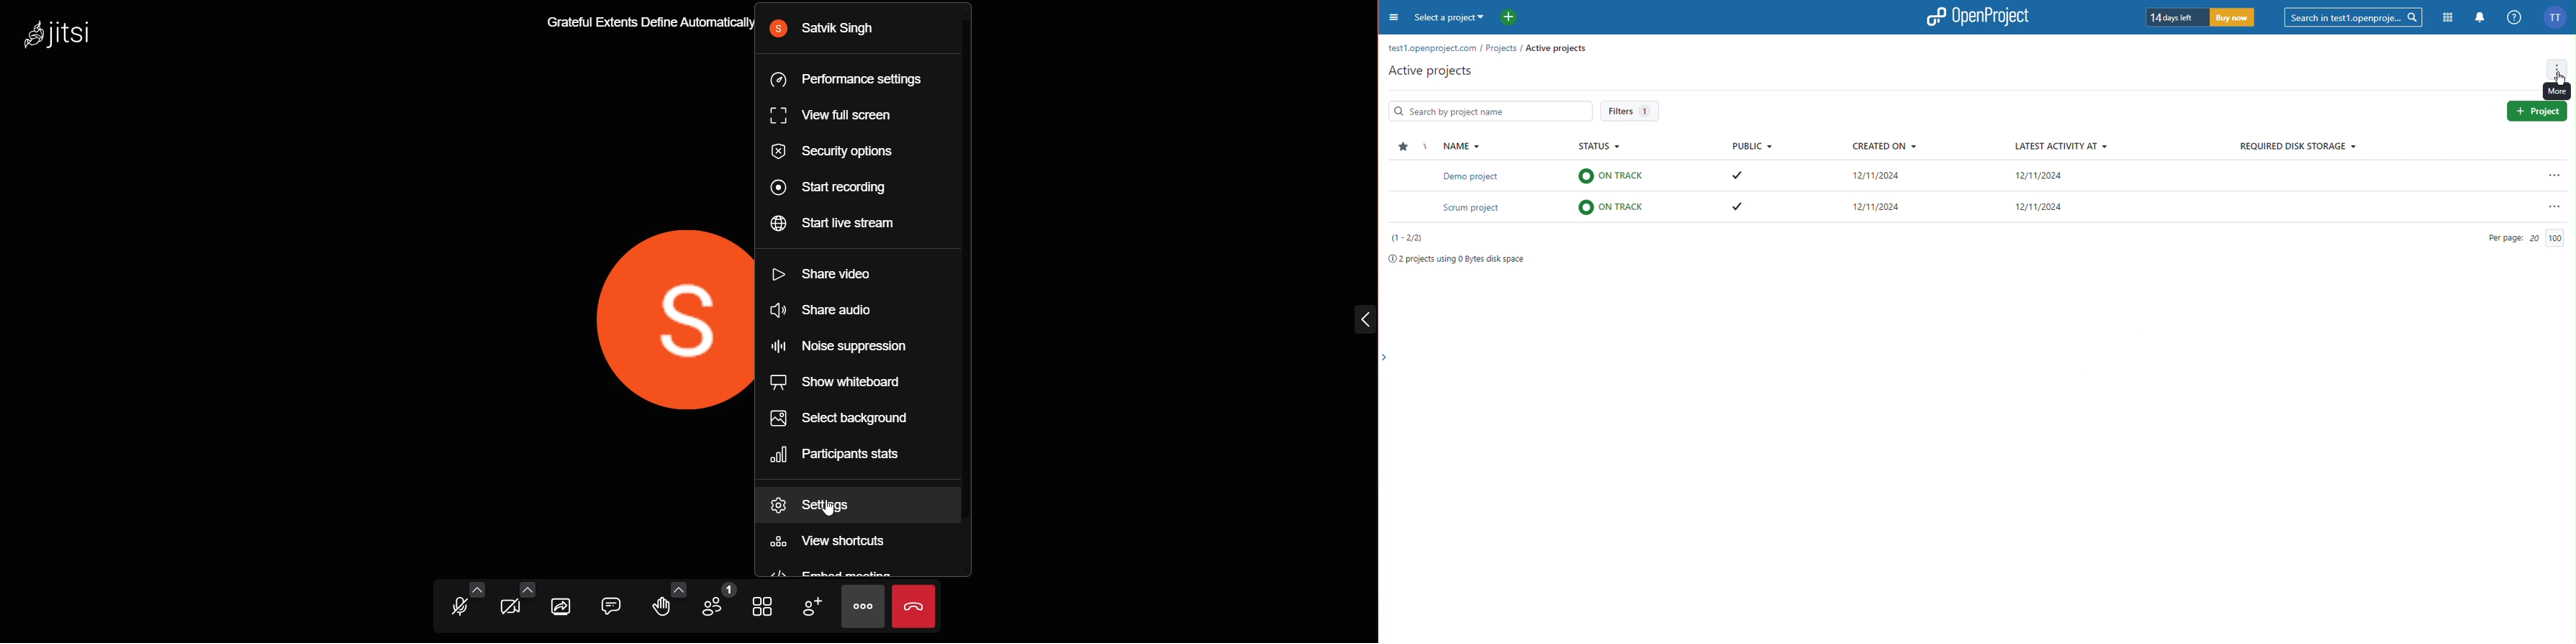 This screenshot has height=644, width=2576. I want to click on start live stream, so click(828, 227).